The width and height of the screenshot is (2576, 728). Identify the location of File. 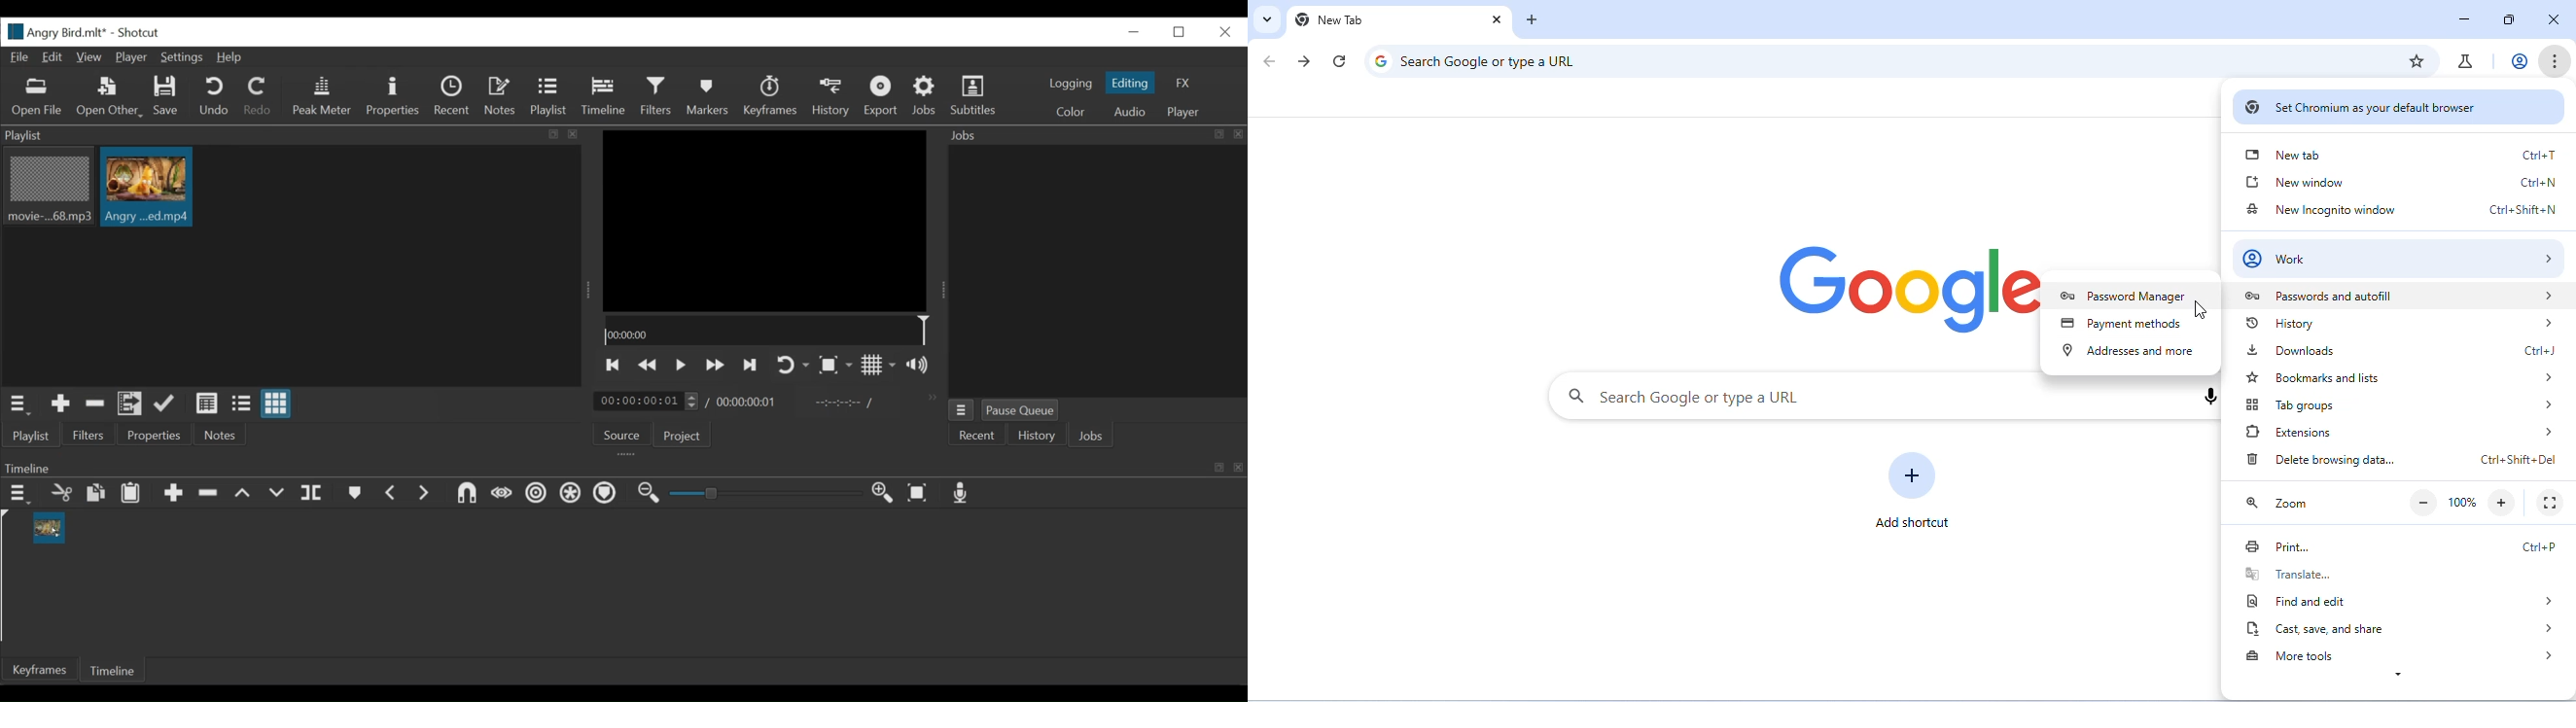
(20, 58).